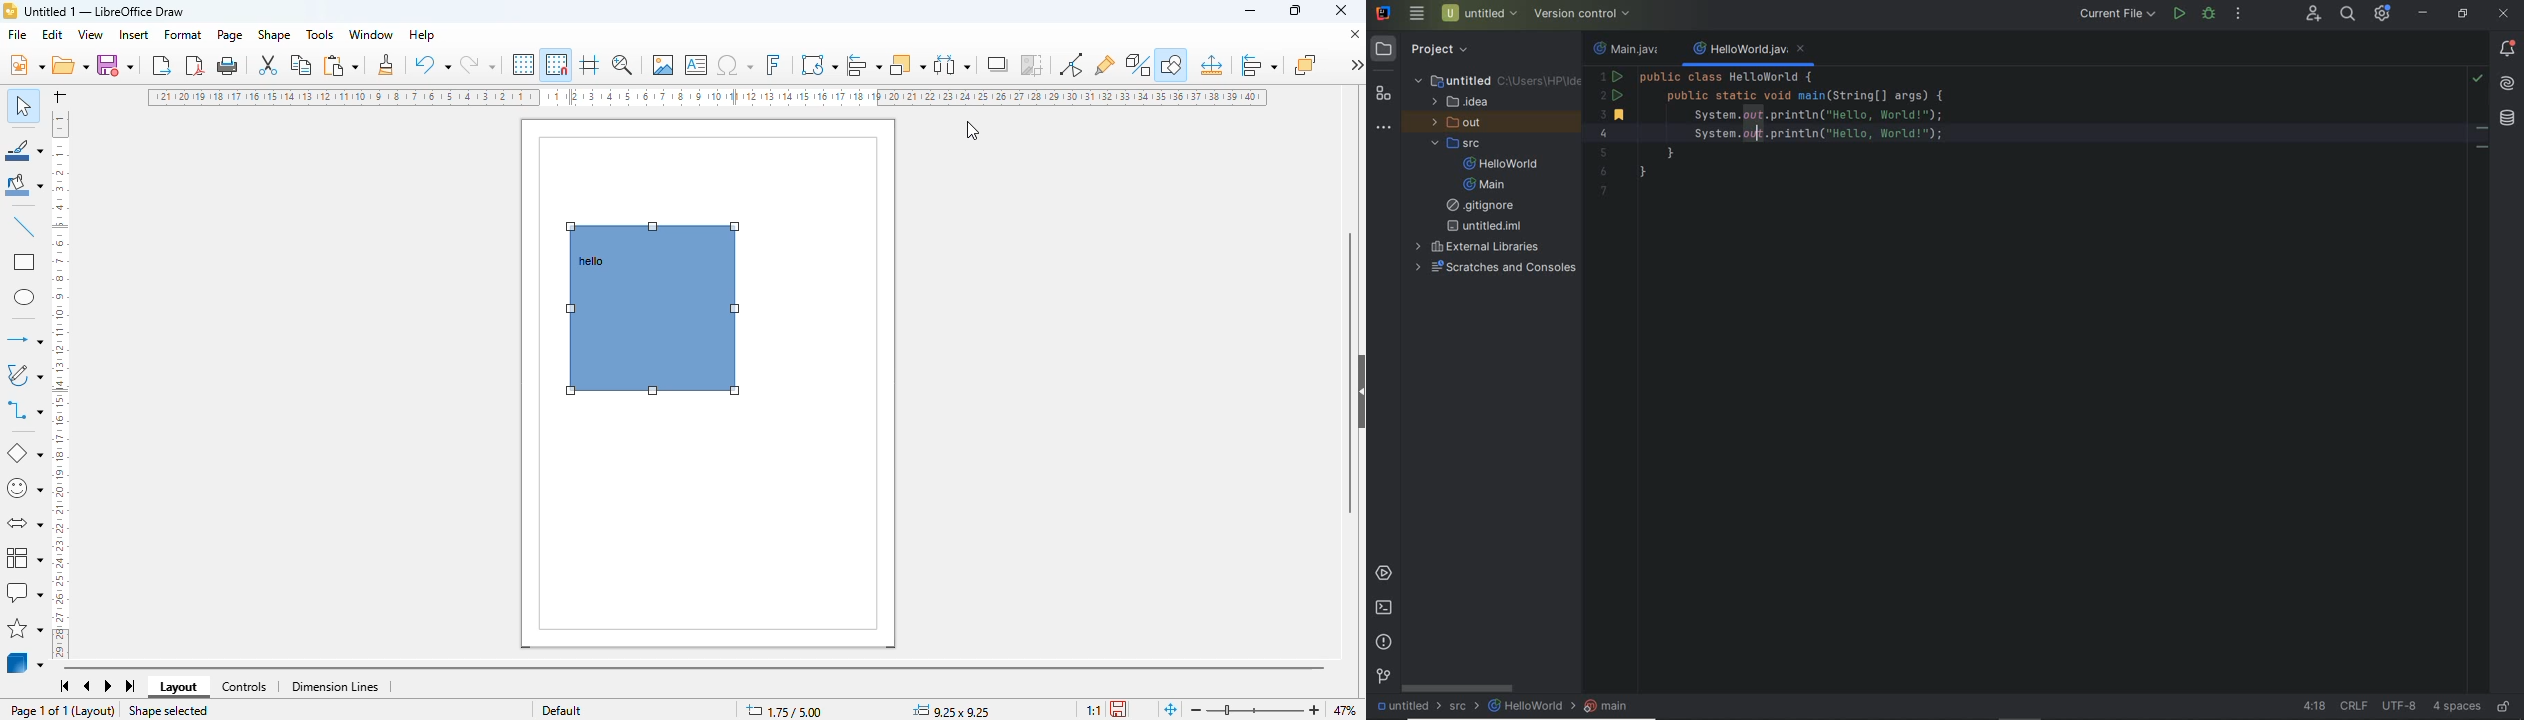  What do you see at coordinates (23, 375) in the screenshot?
I see `curves and polygons` at bounding box center [23, 375].